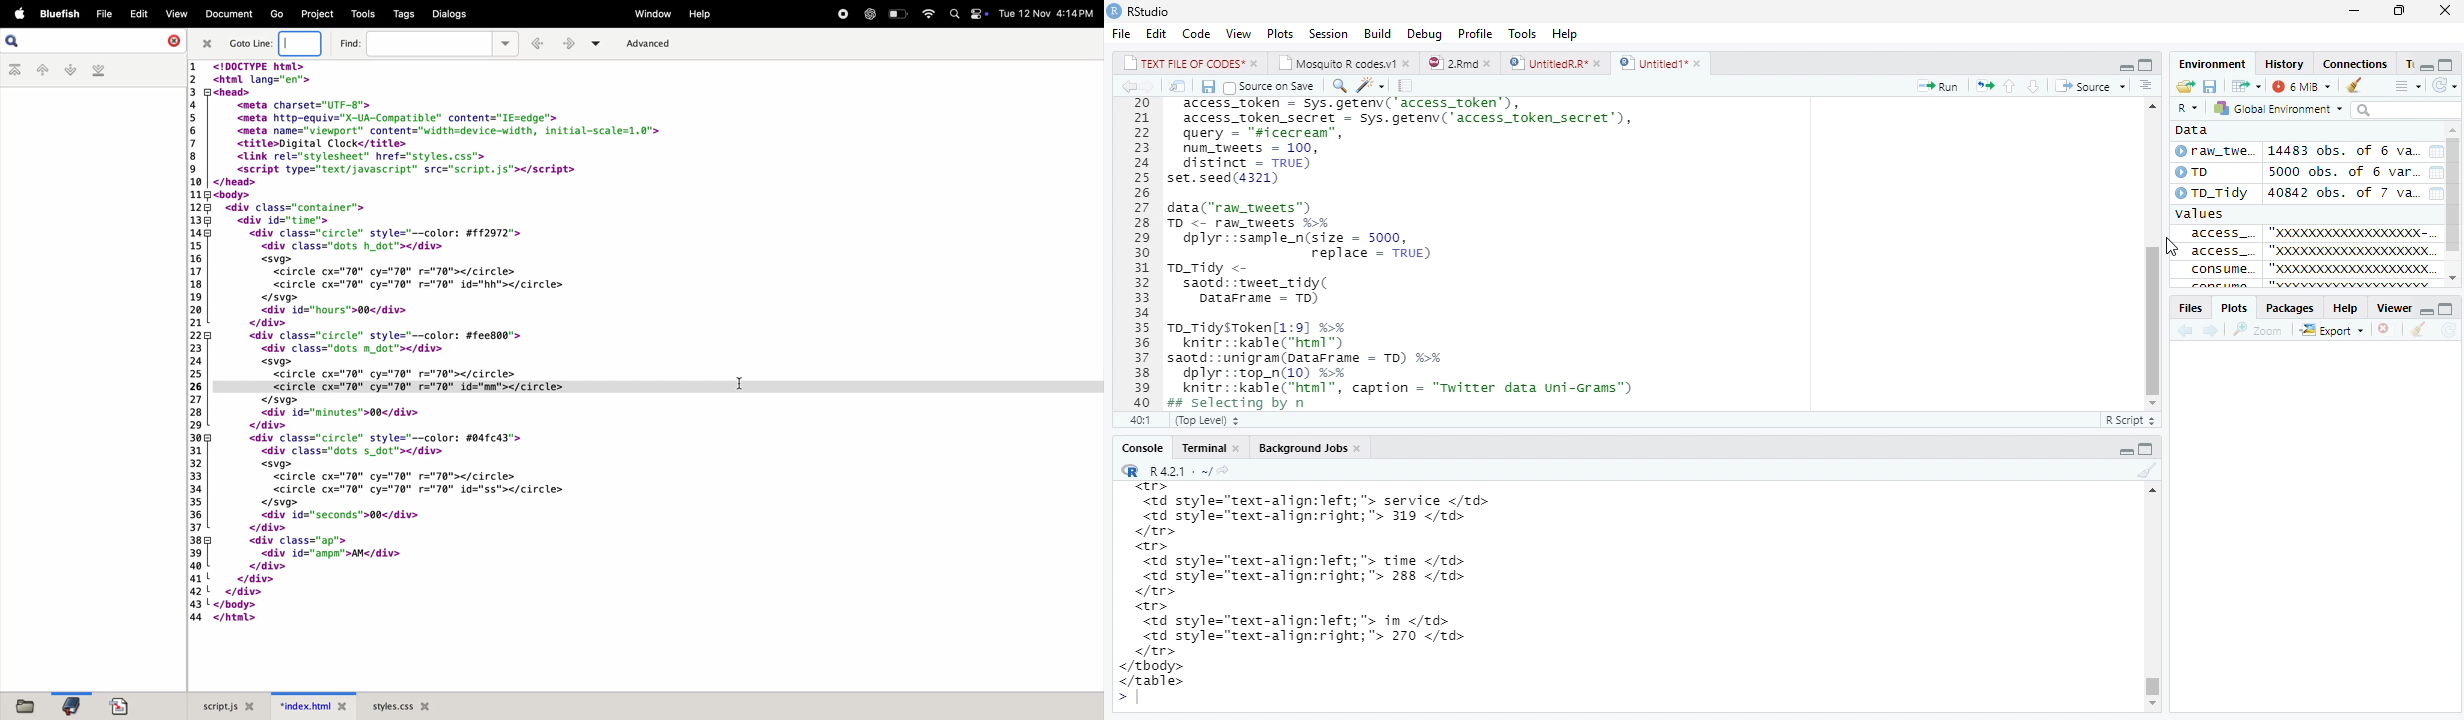 The width and height of the screenshot is (2464, 728). Describe the element at coordinates (1405, 85) in the screenshot. I see `compile report` at that location.